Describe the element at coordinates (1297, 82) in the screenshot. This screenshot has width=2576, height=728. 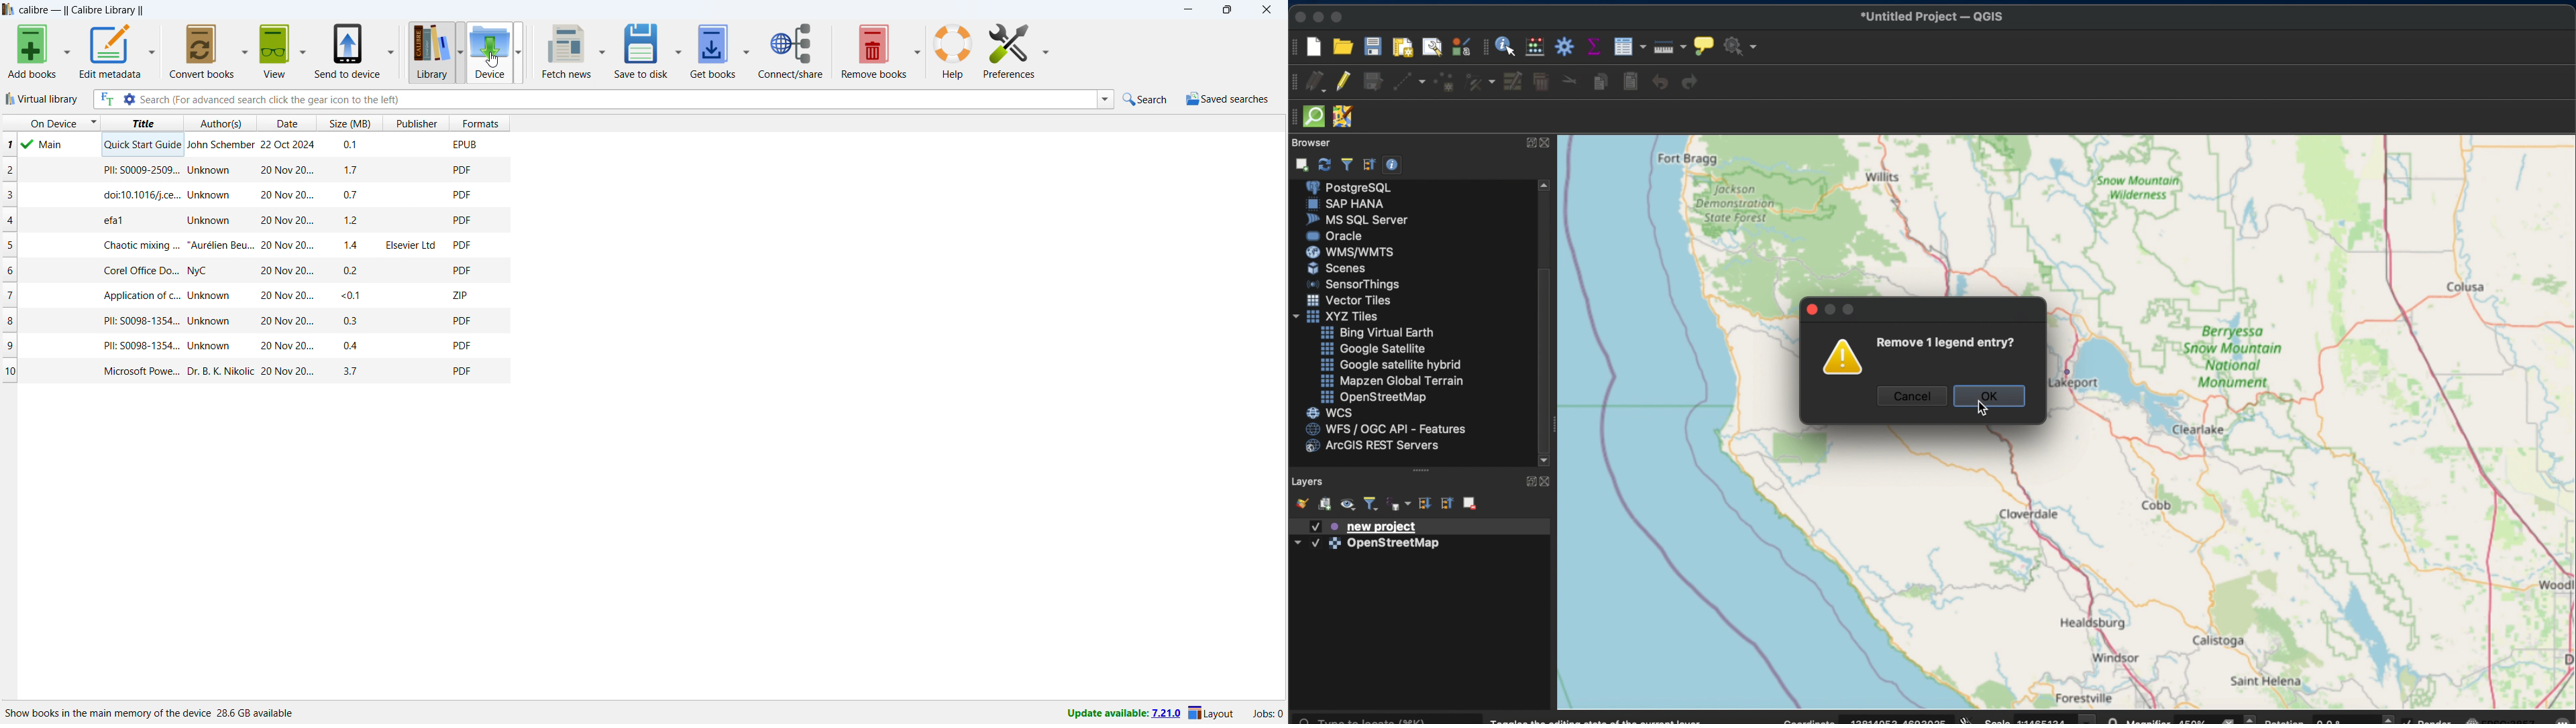
I see `digitizing tool bar` at that location.